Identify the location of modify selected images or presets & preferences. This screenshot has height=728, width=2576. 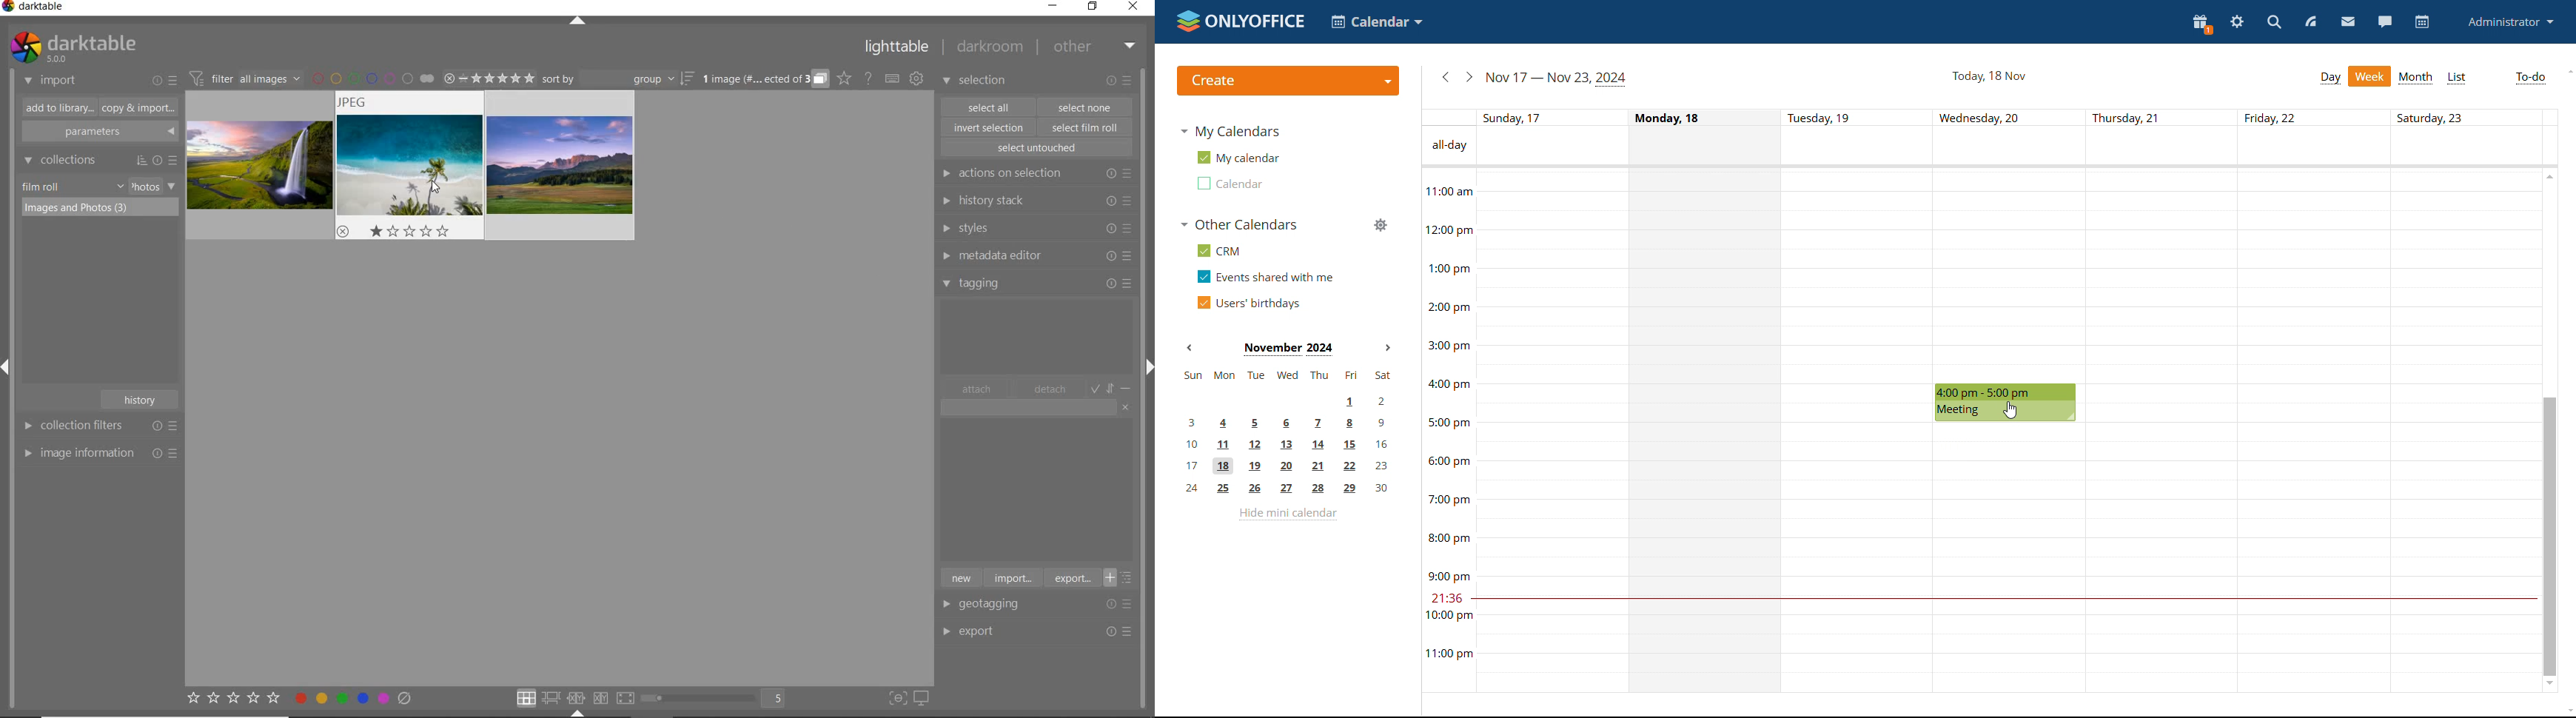
(1122, 81).